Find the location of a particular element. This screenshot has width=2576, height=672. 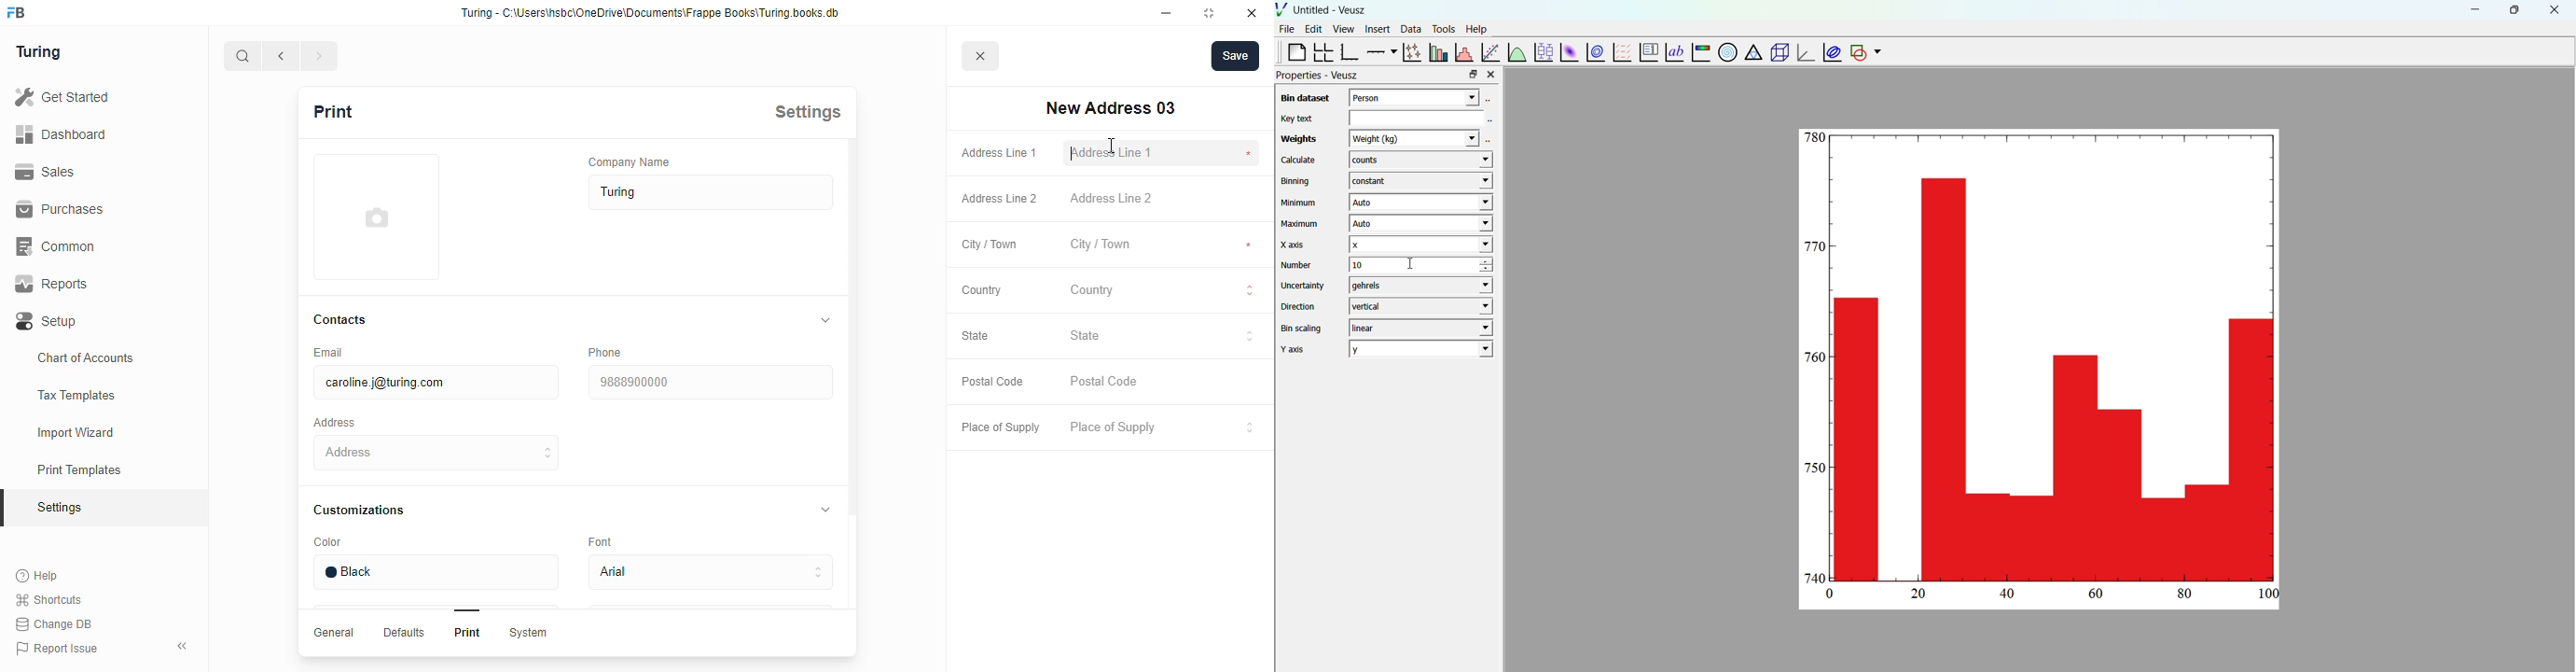

toggle sidebar is located at coordinates (185, 645).